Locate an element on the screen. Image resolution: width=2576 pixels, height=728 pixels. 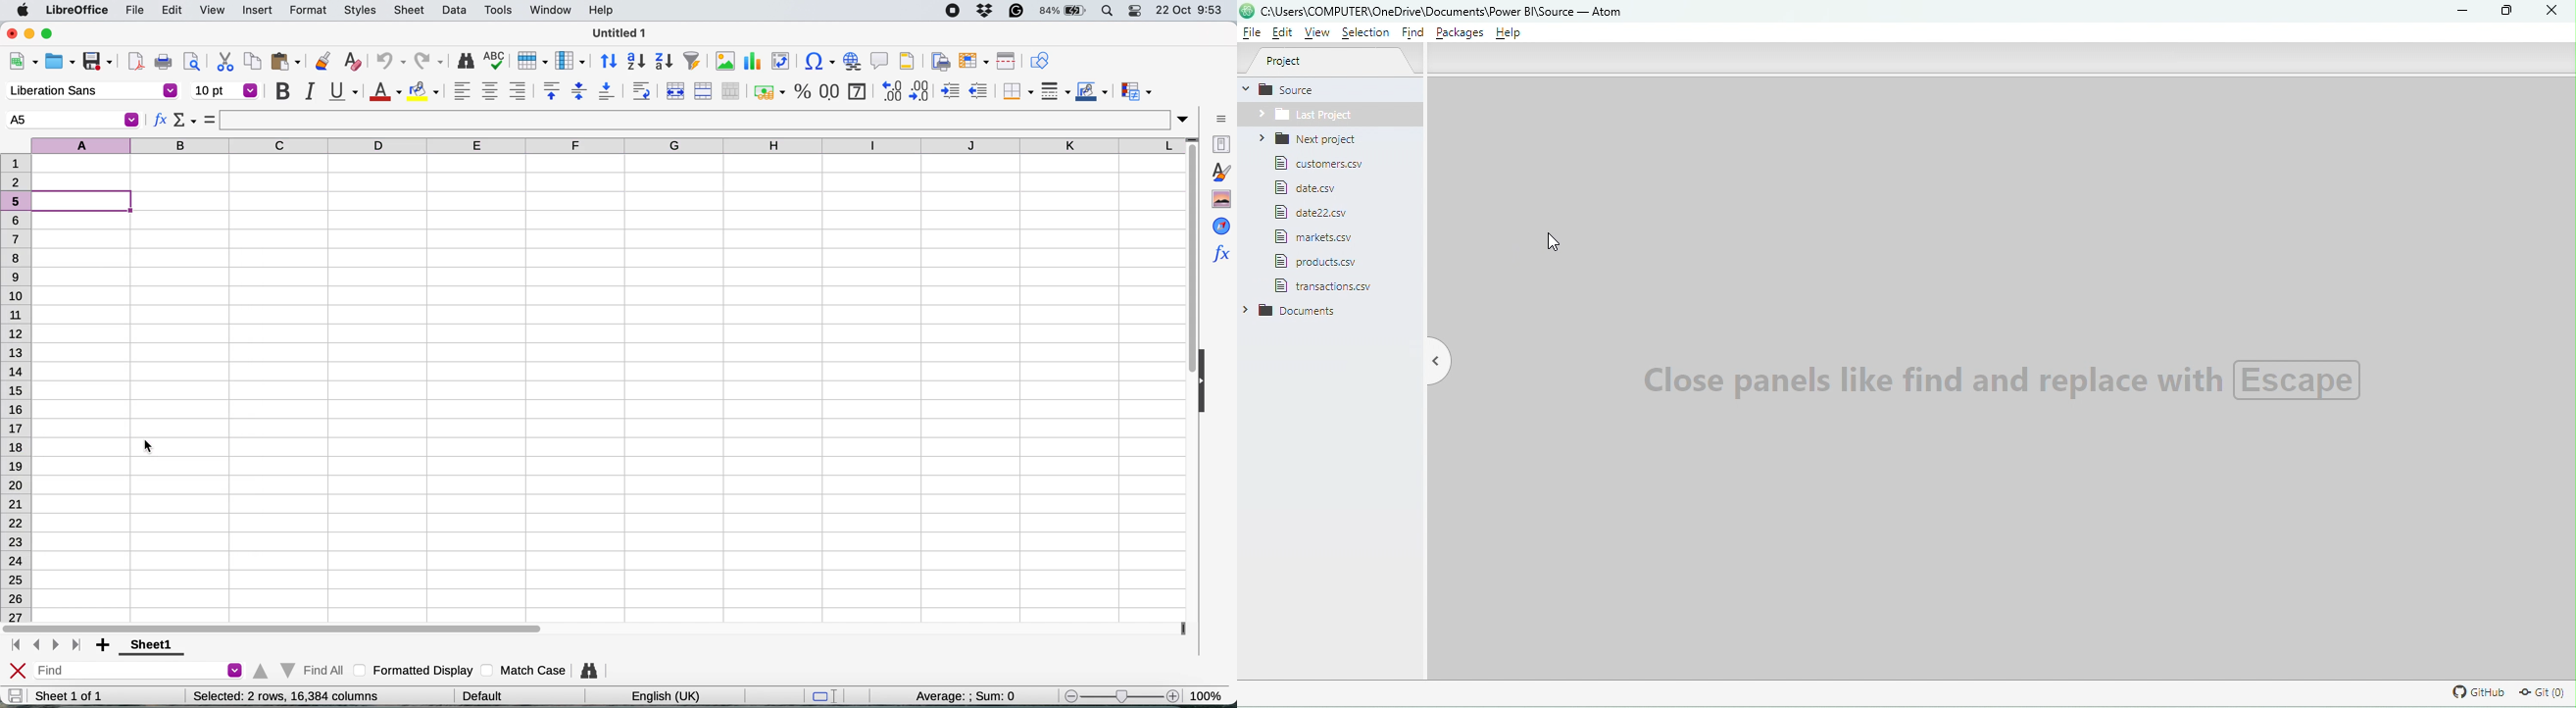
screen recorder is located at coordinates (957, 12).